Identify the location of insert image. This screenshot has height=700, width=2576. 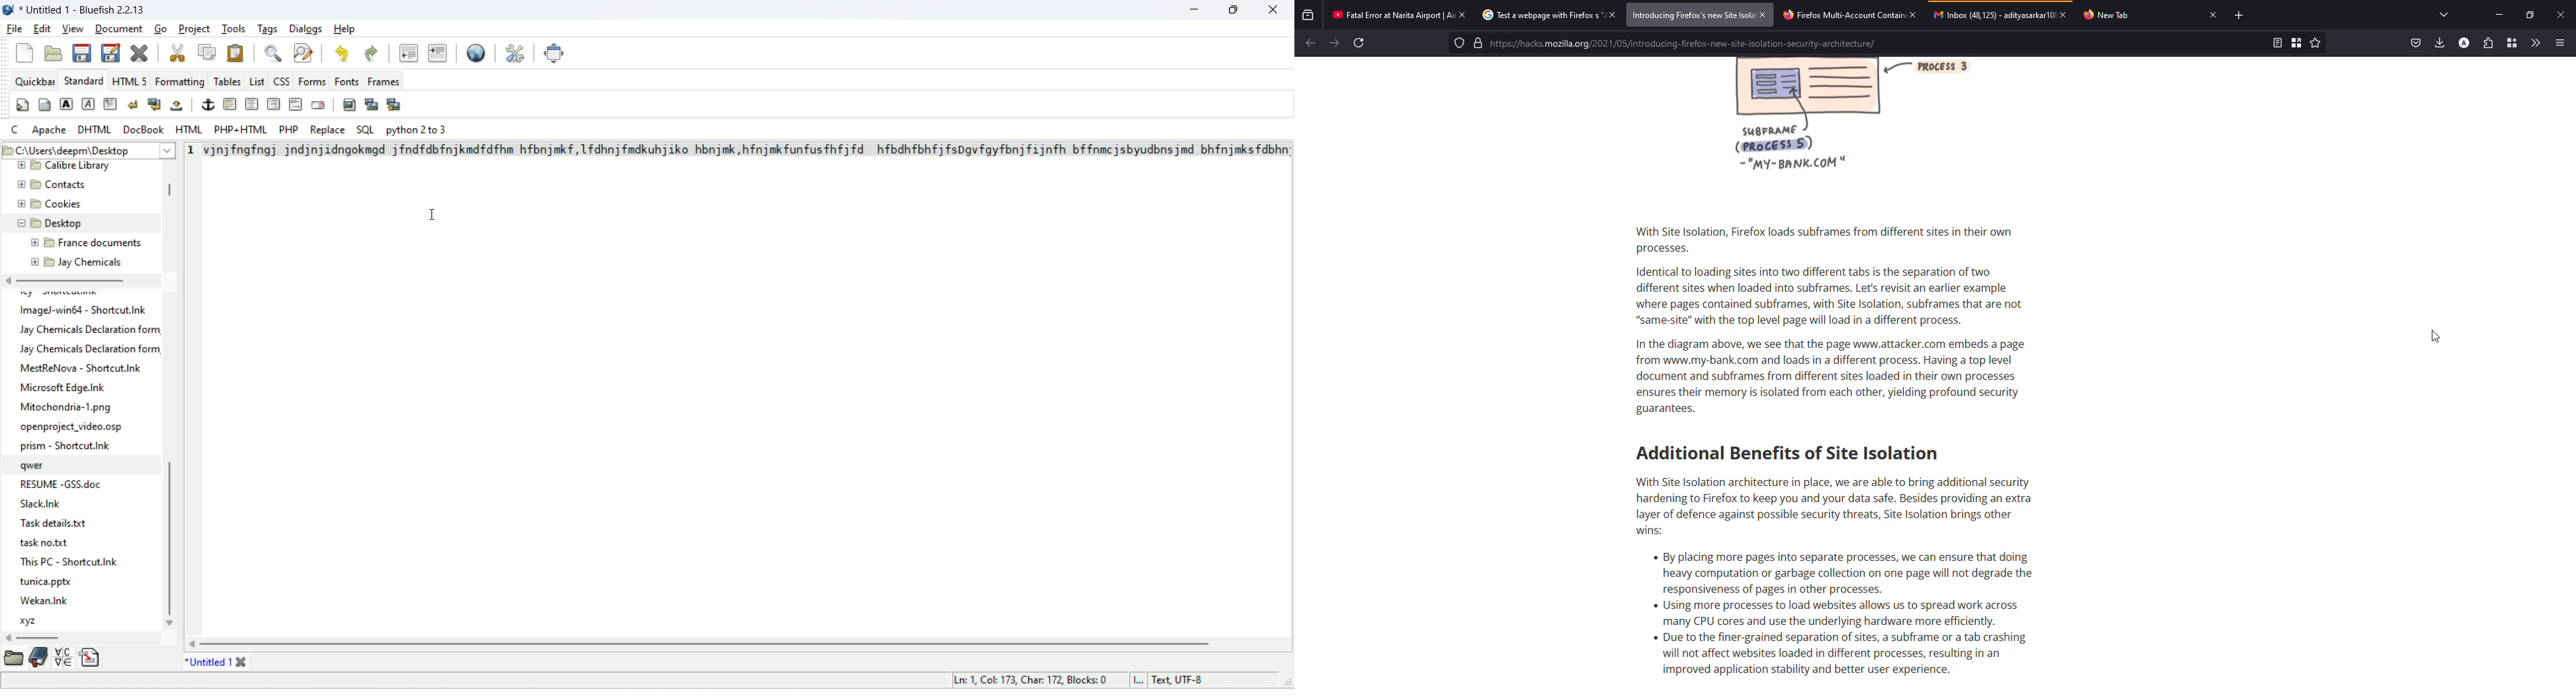
(348, 104).